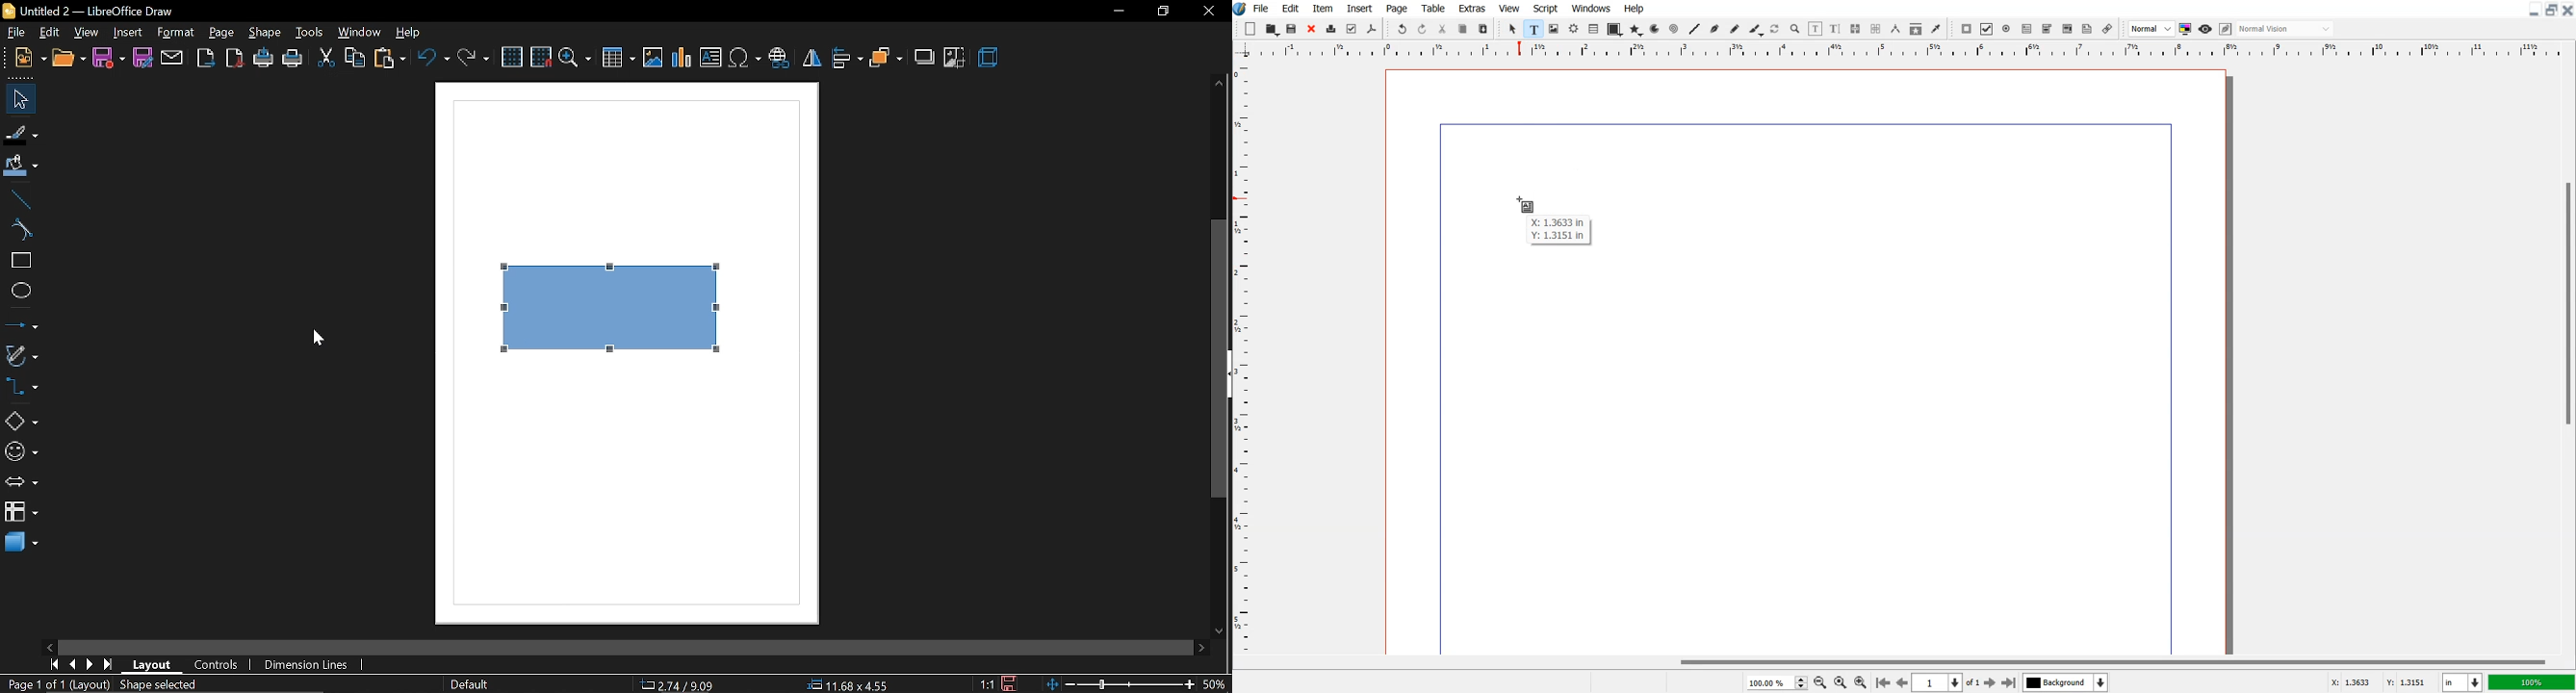 The image size is (2576, 700). What do you see at coordinates (1554, 29) in the screenshot?
I see `Image Frame` at bounding box center [1554, 29].